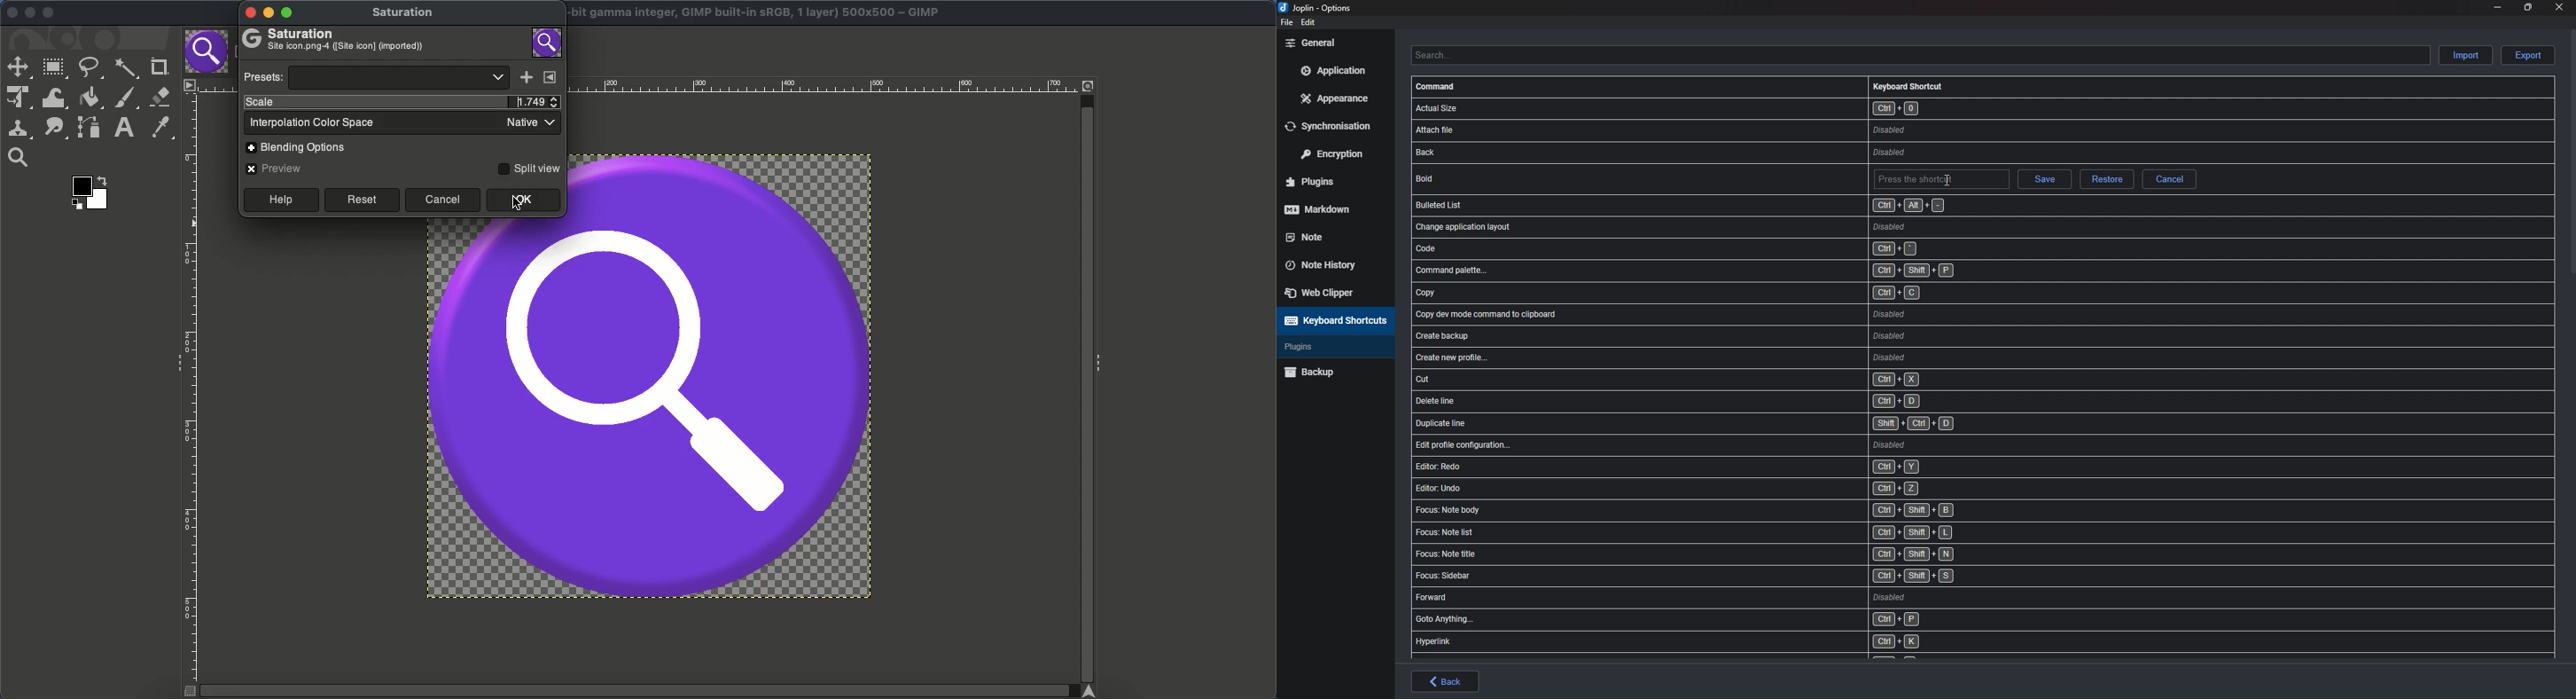  Describe the element at coordinates (1285, 22) in the screenshot. I see `file` at that location.